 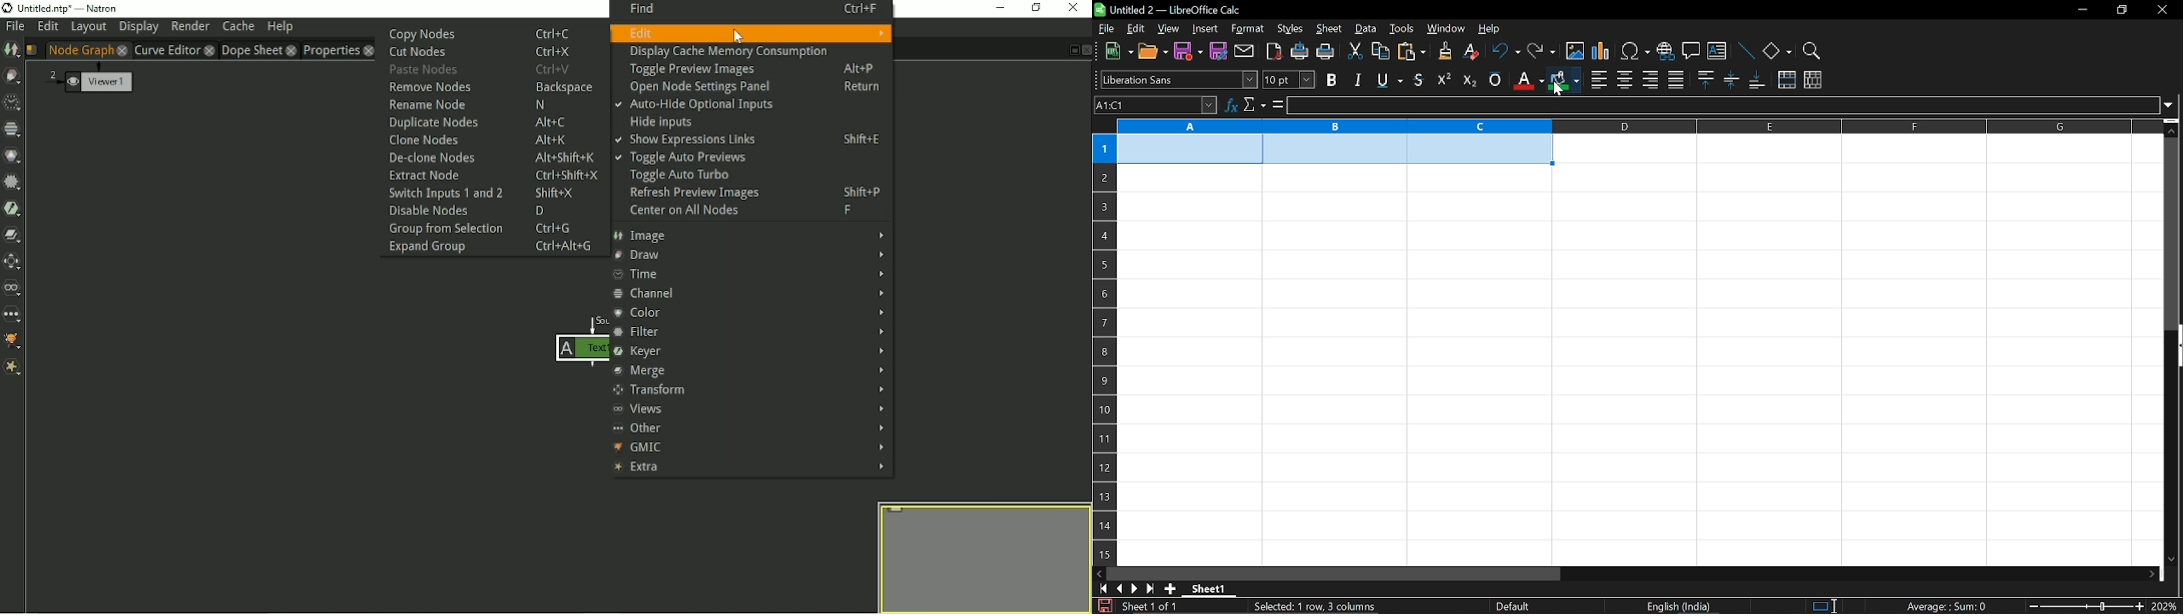 I want to click on cursor, so click(x=735, y=38).